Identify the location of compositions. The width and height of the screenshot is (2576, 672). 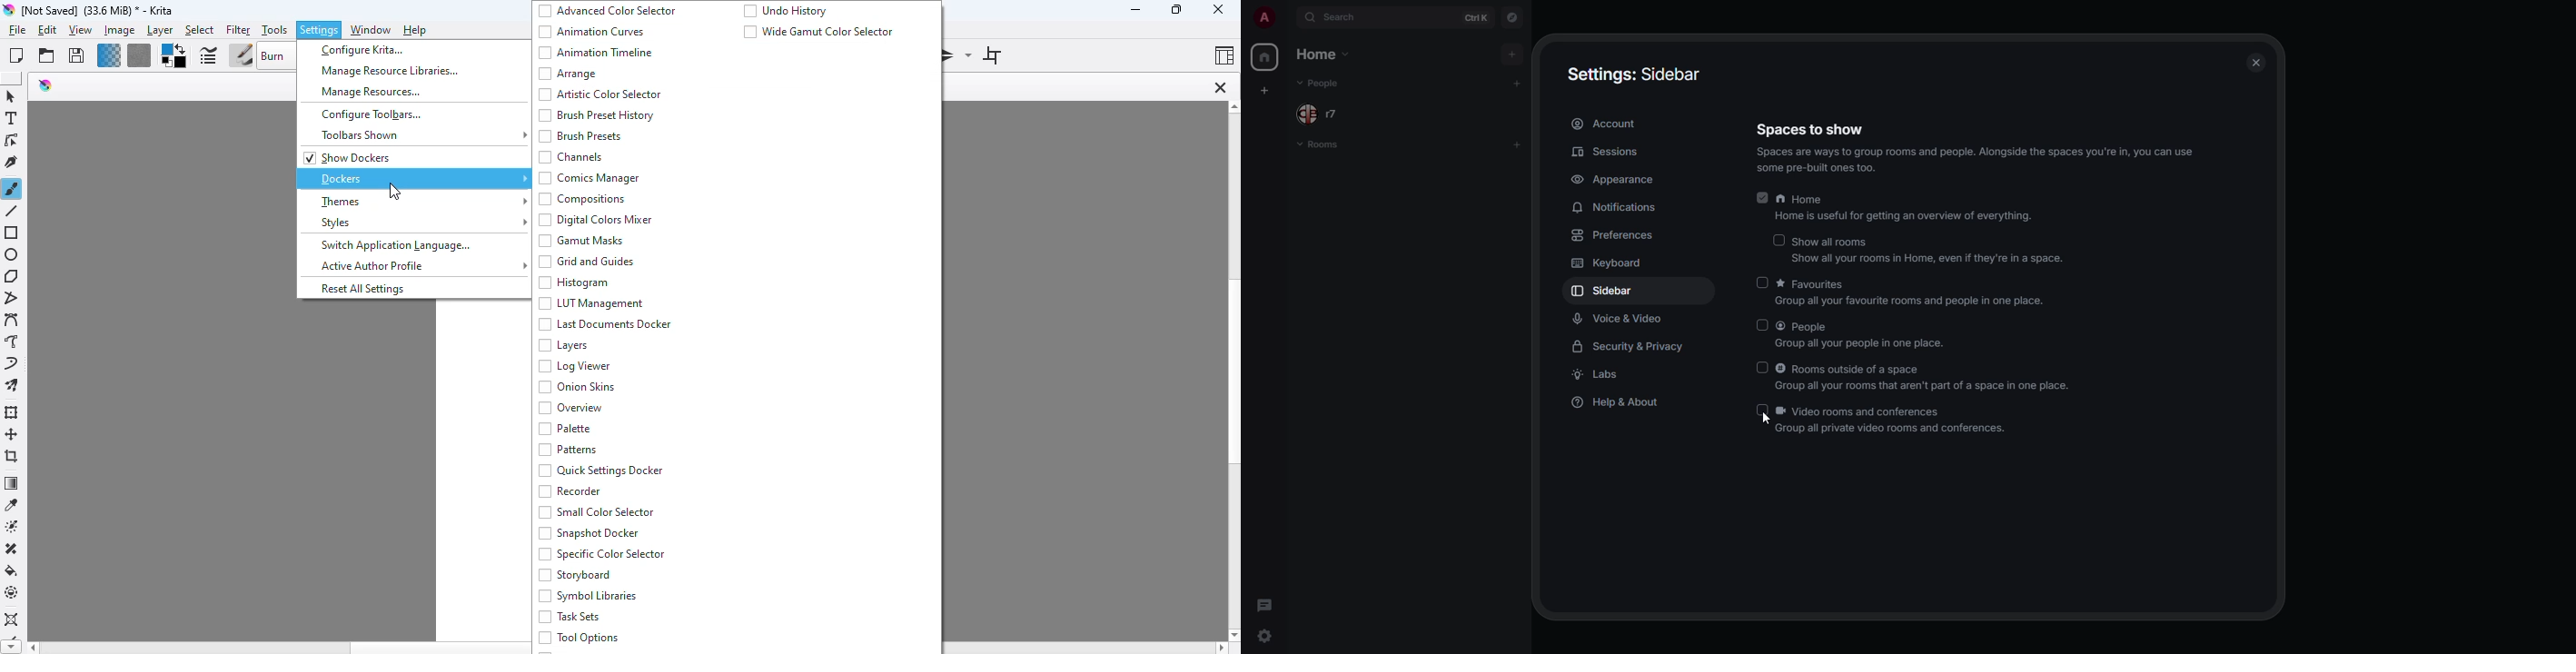
(582, 199).